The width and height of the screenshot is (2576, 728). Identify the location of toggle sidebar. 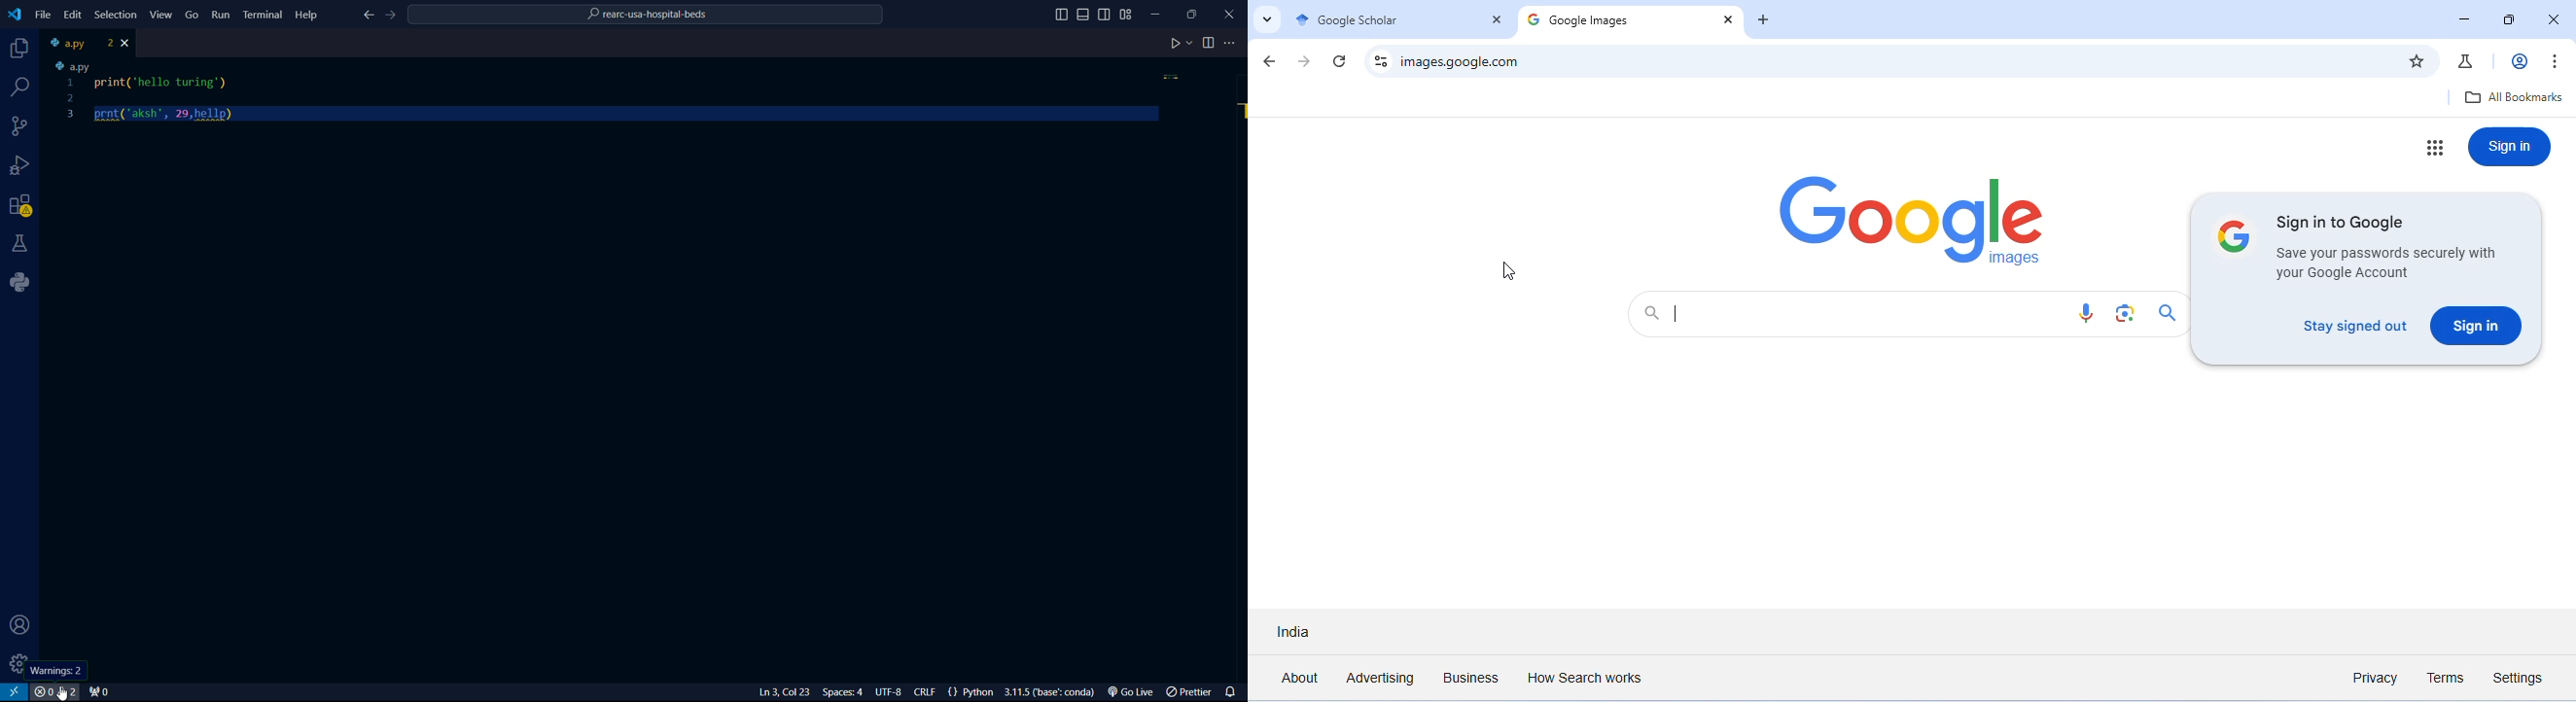
(1106, 13).